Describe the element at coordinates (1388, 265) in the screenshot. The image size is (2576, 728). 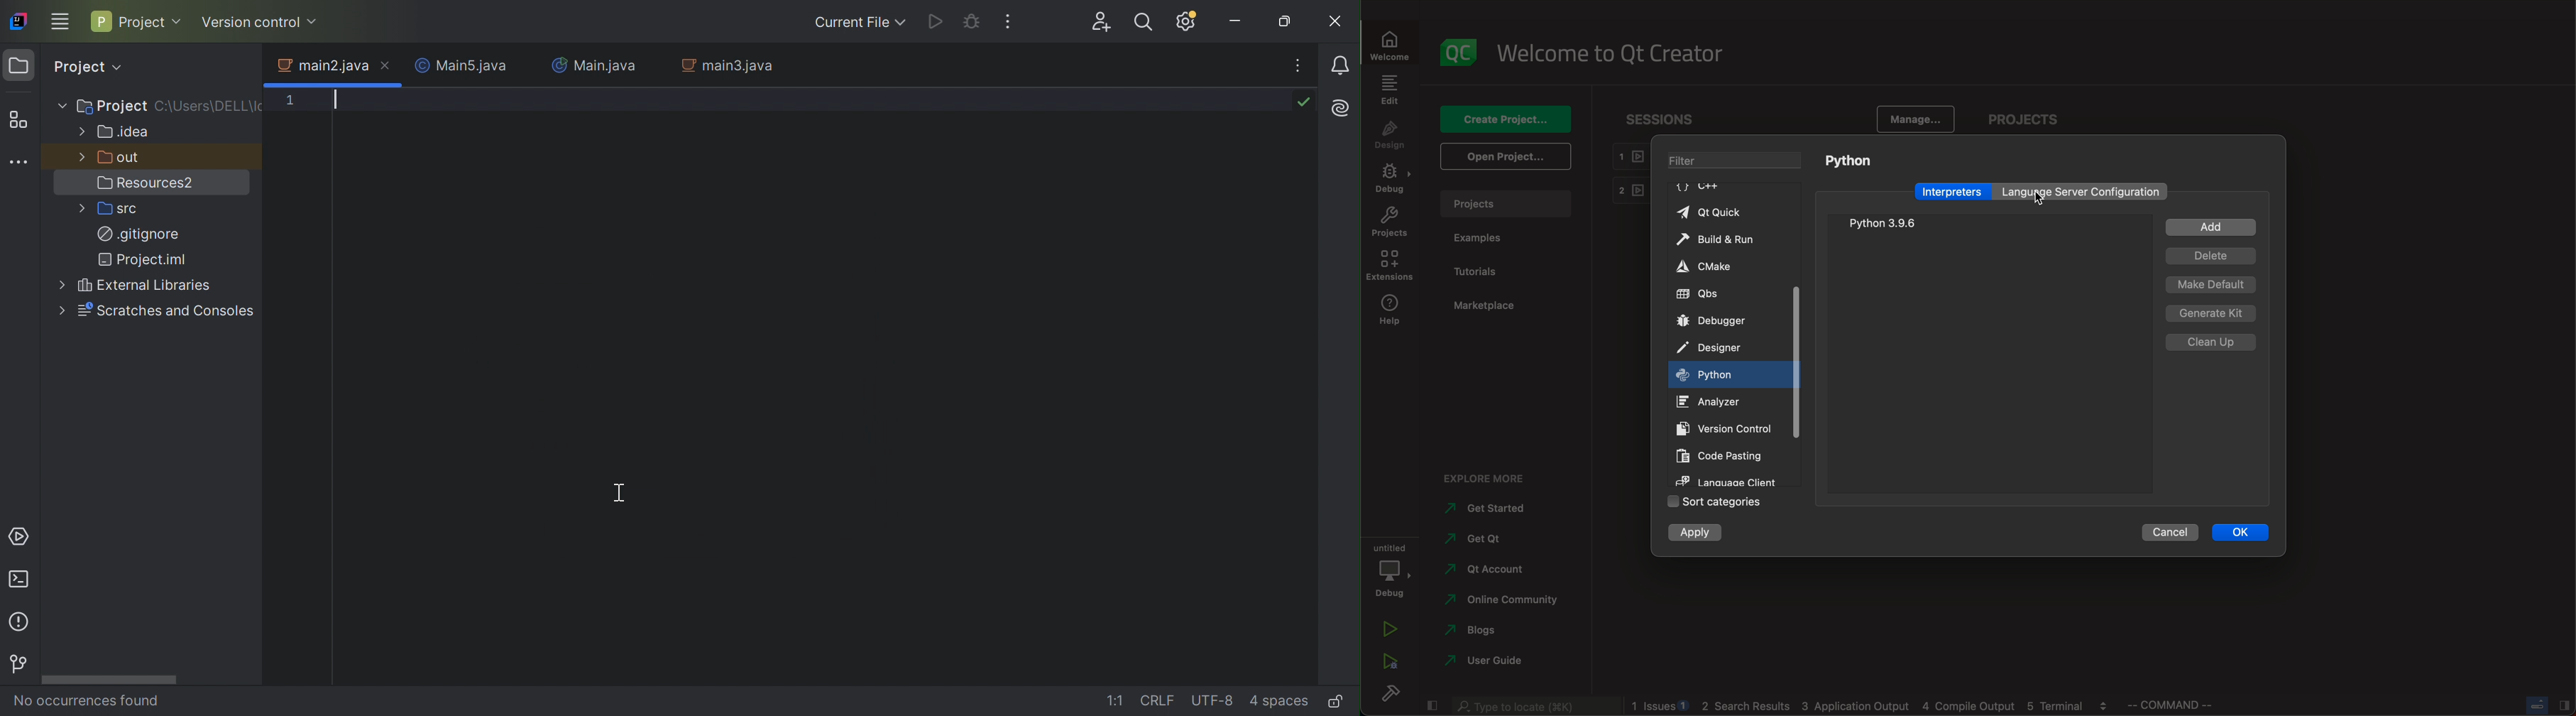
I see `extenstions` at that location.